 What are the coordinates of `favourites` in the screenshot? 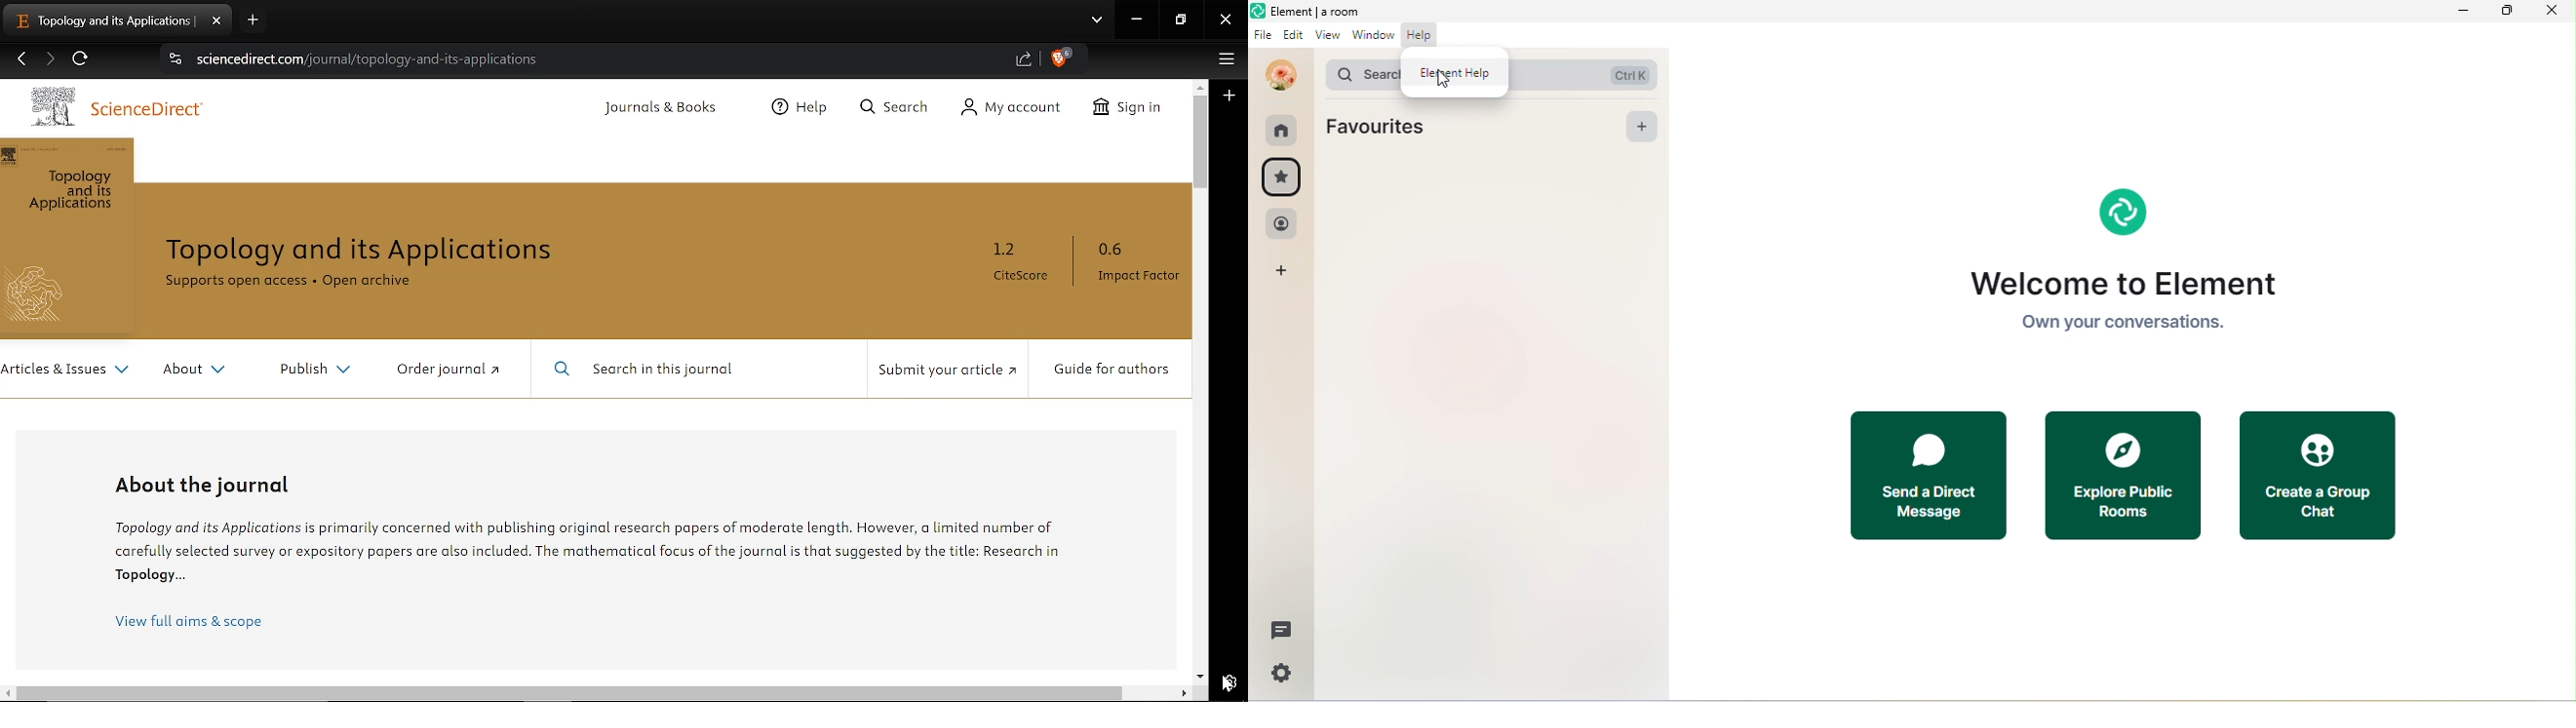 It's located at (1282, 180).